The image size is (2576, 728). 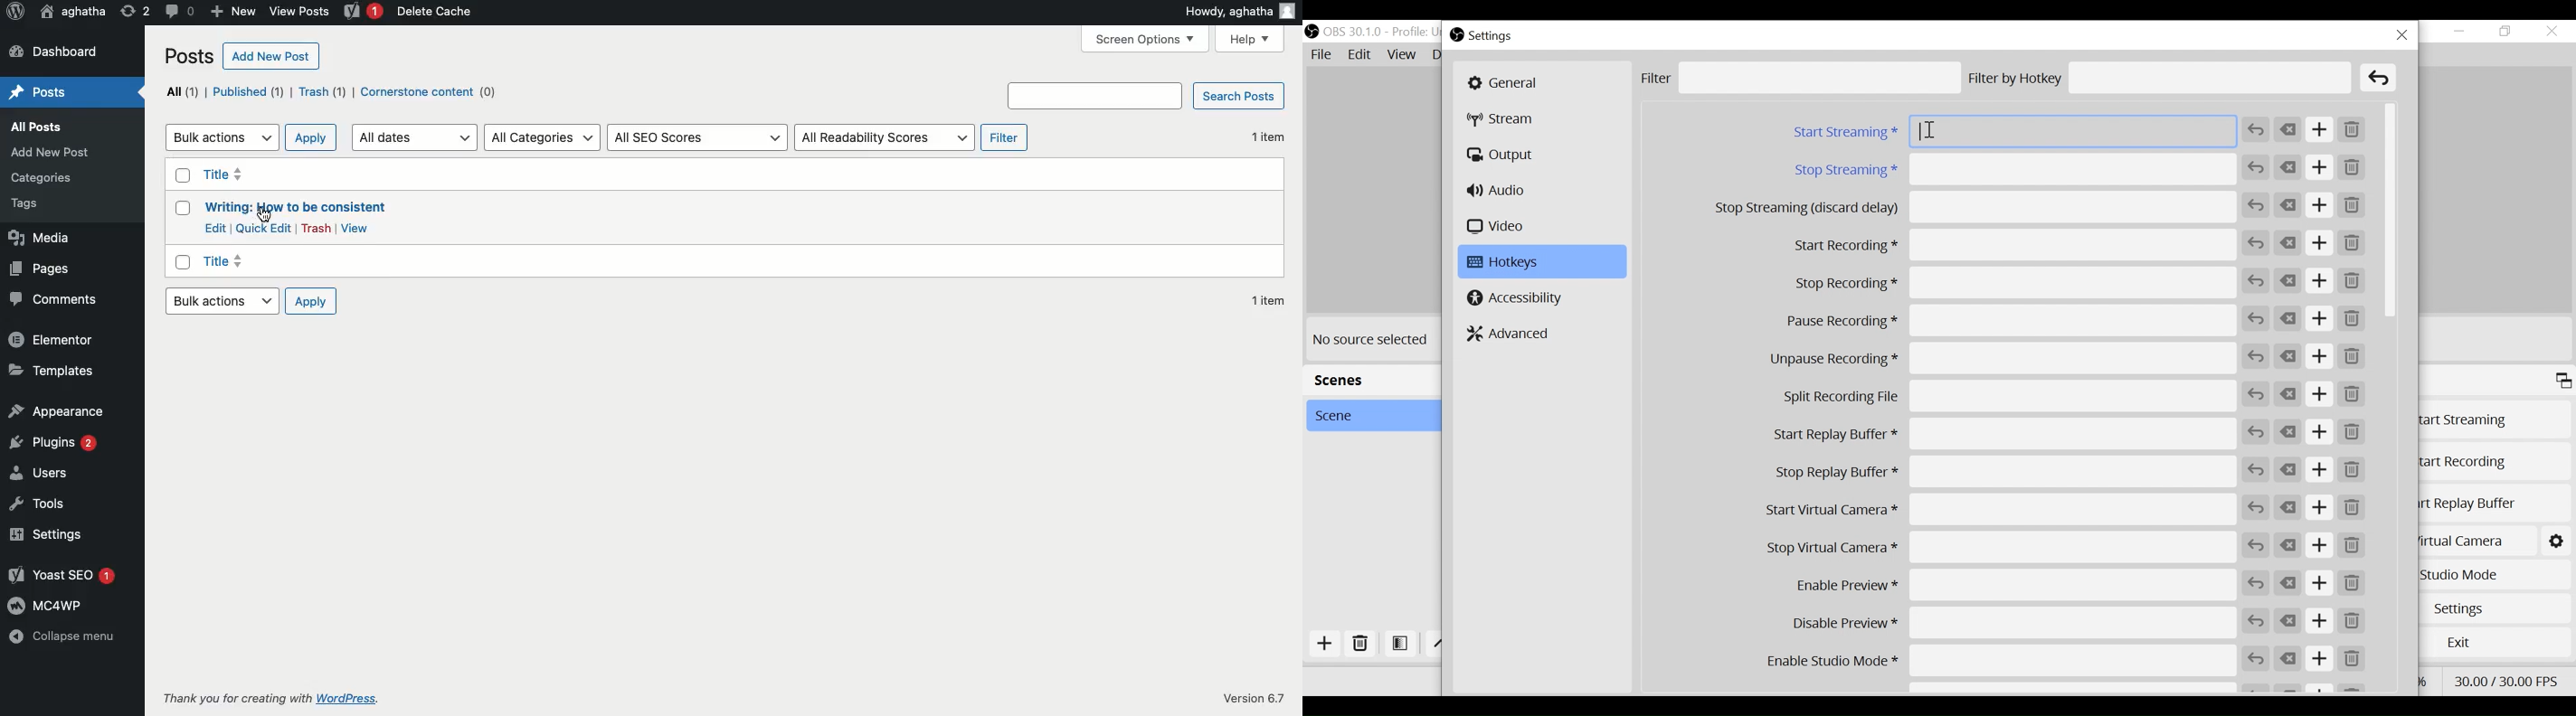 What do you see at coordinates (2494, 575) in the screenshot?
I see `Studio Mode` at bounding box center [2494, 575].